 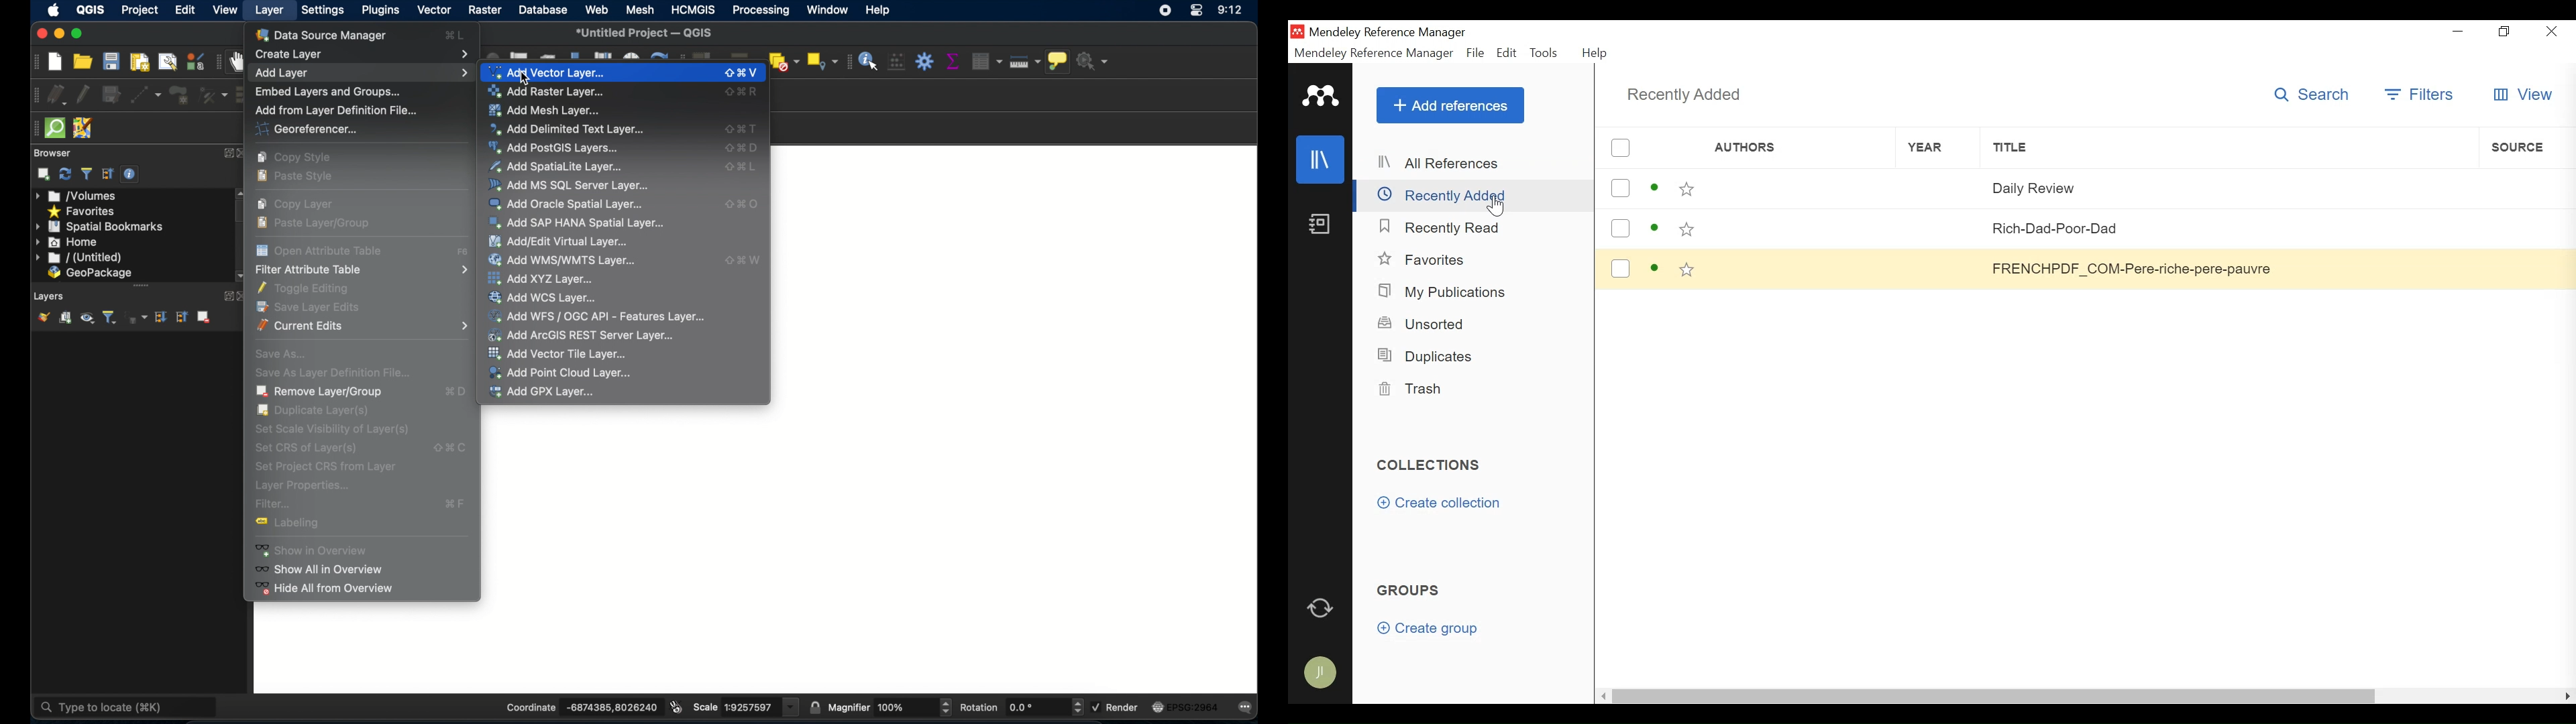 What do you see at coordinates (1443, 503) in the screenshot?
I see `Create collection` at bounding box center [1443, 503].